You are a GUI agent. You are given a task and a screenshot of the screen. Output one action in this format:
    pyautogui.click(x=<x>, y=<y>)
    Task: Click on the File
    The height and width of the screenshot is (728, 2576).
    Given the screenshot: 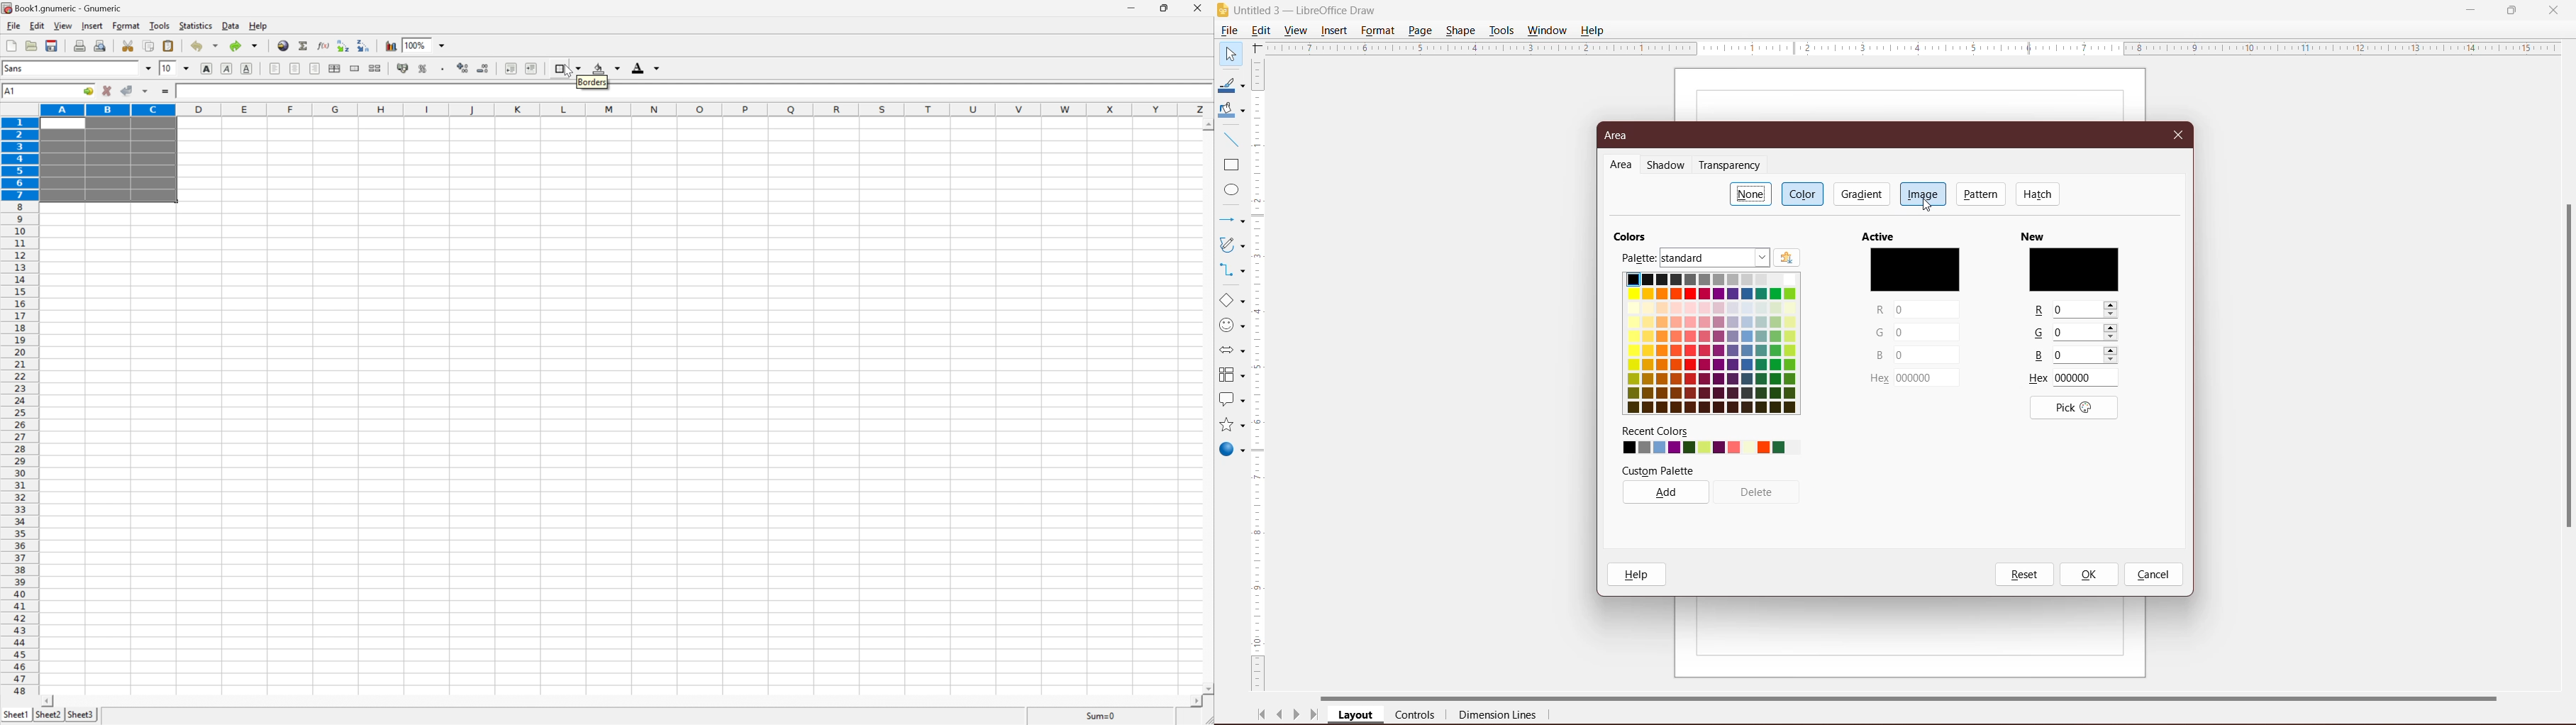 What is the action you would take?
    pyautogui.click(x=1228, y=31)
    